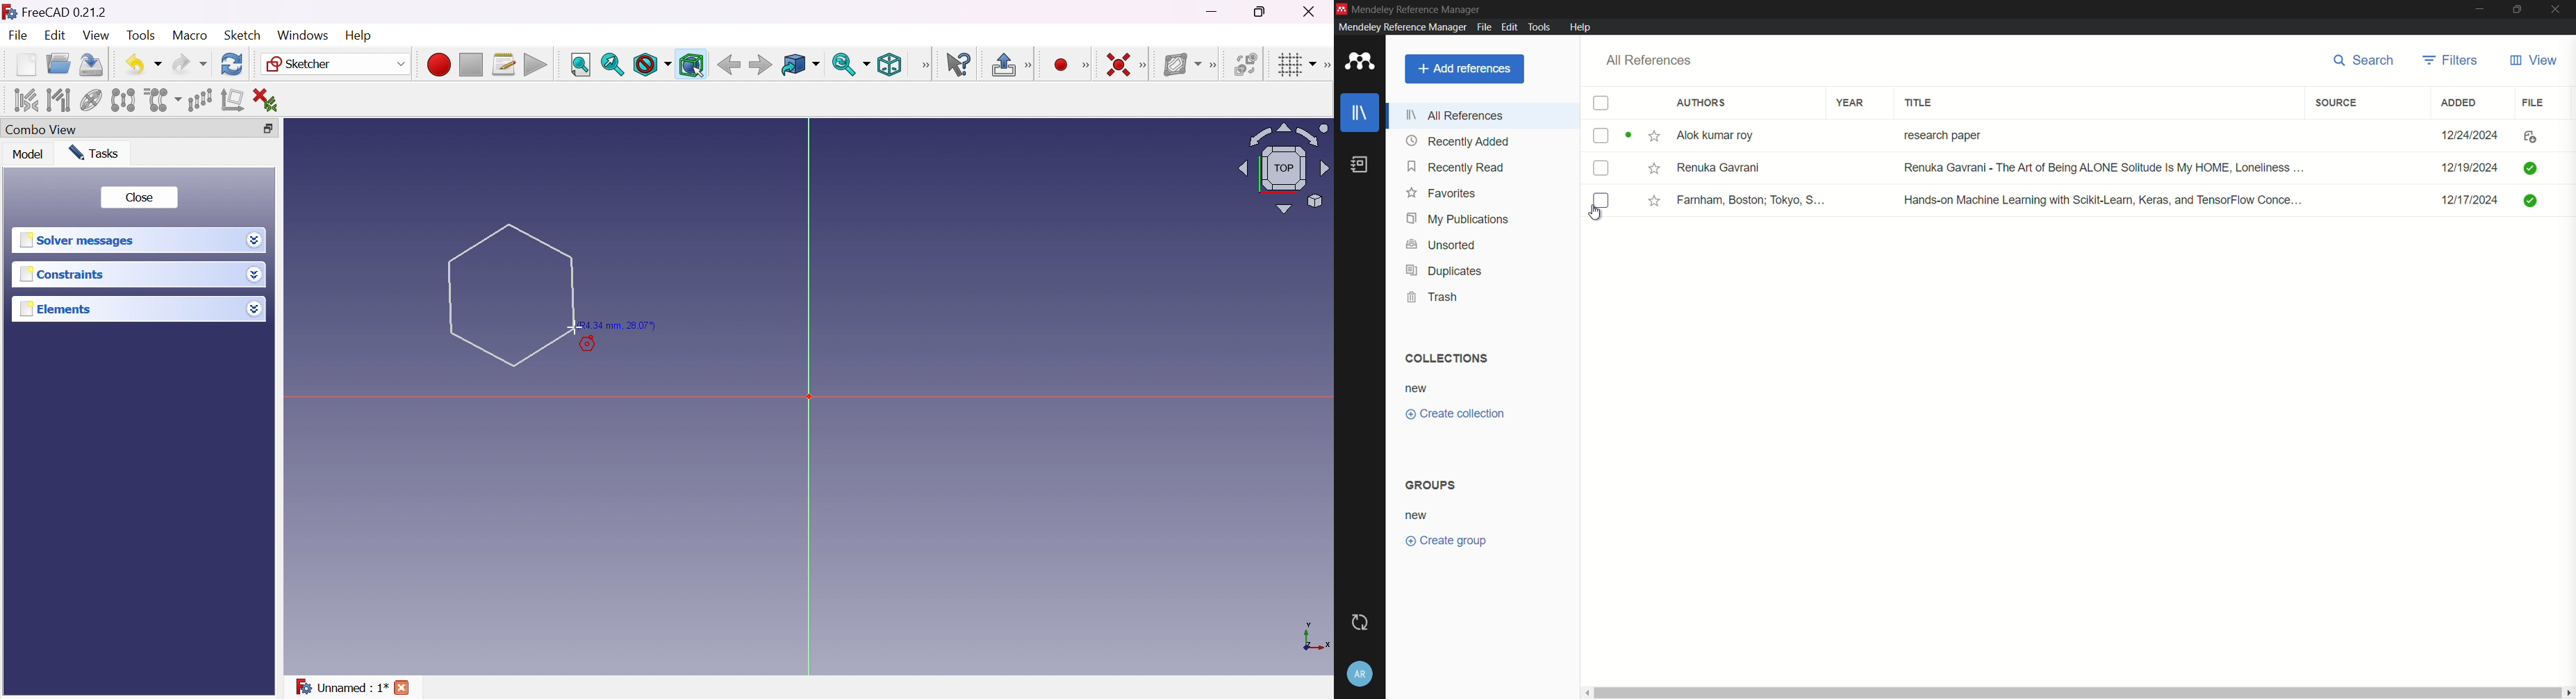 The image size is (2576, 700). Describe the element at coordinates (1613, 135) in the screenshot. I see `Checkbox` at that location.